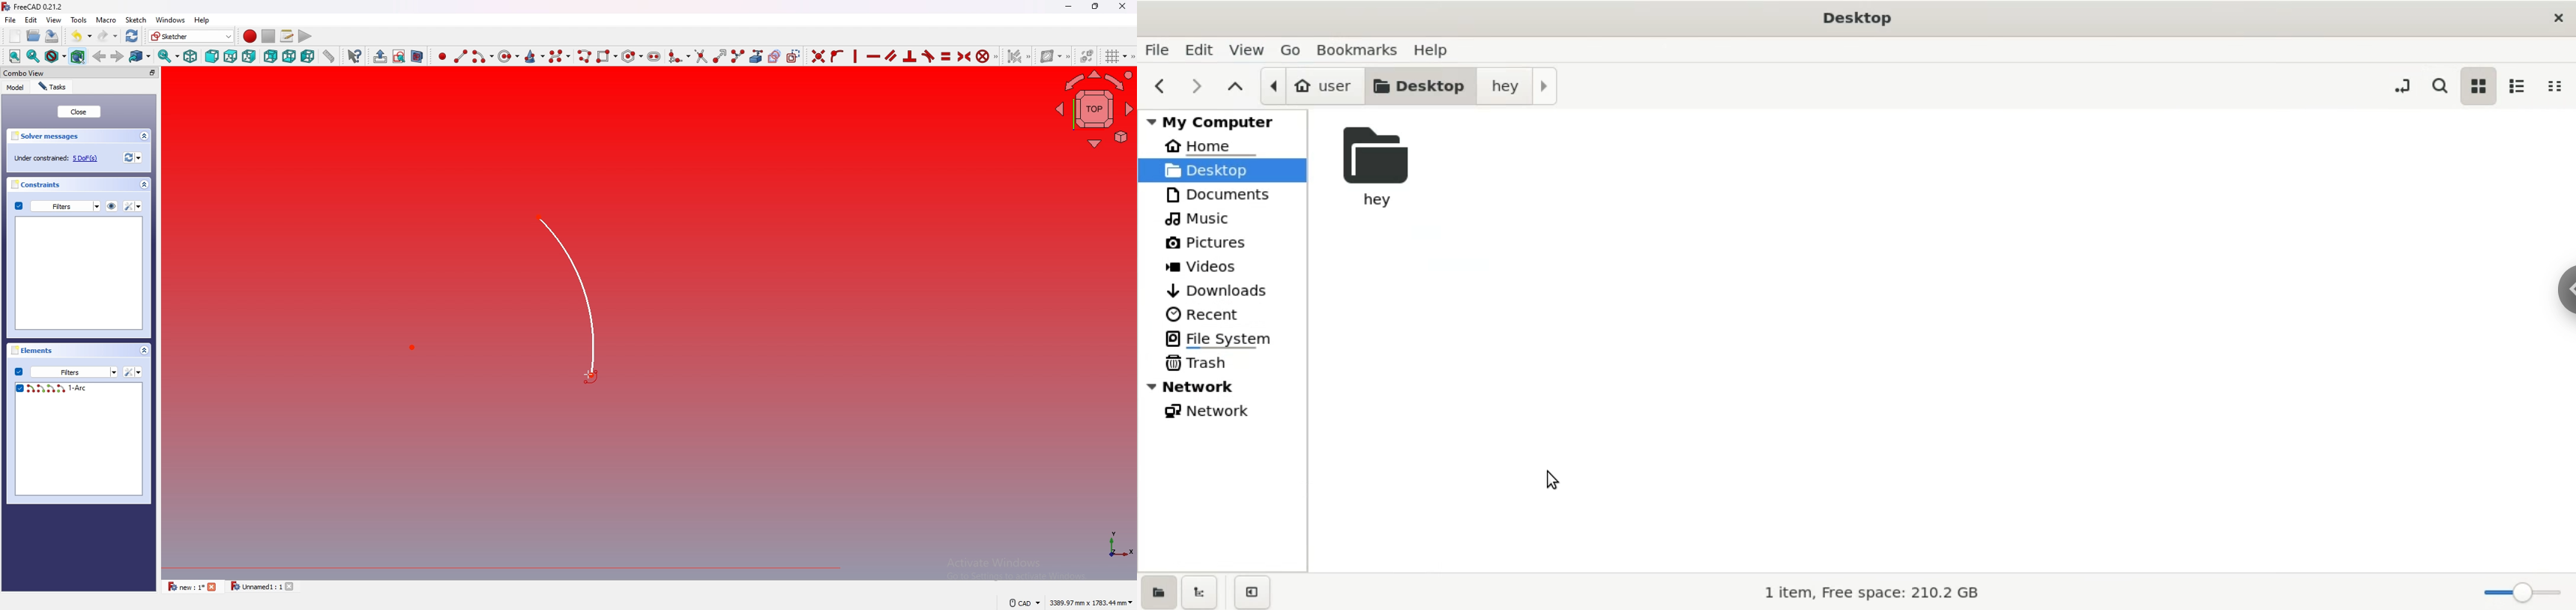 Image resolution: width=2576 pixels, height=616 pixels. What do you see at coordinates (50, 136) in the screenshot?
I see `solver messages` at bounding box center [50, 136].